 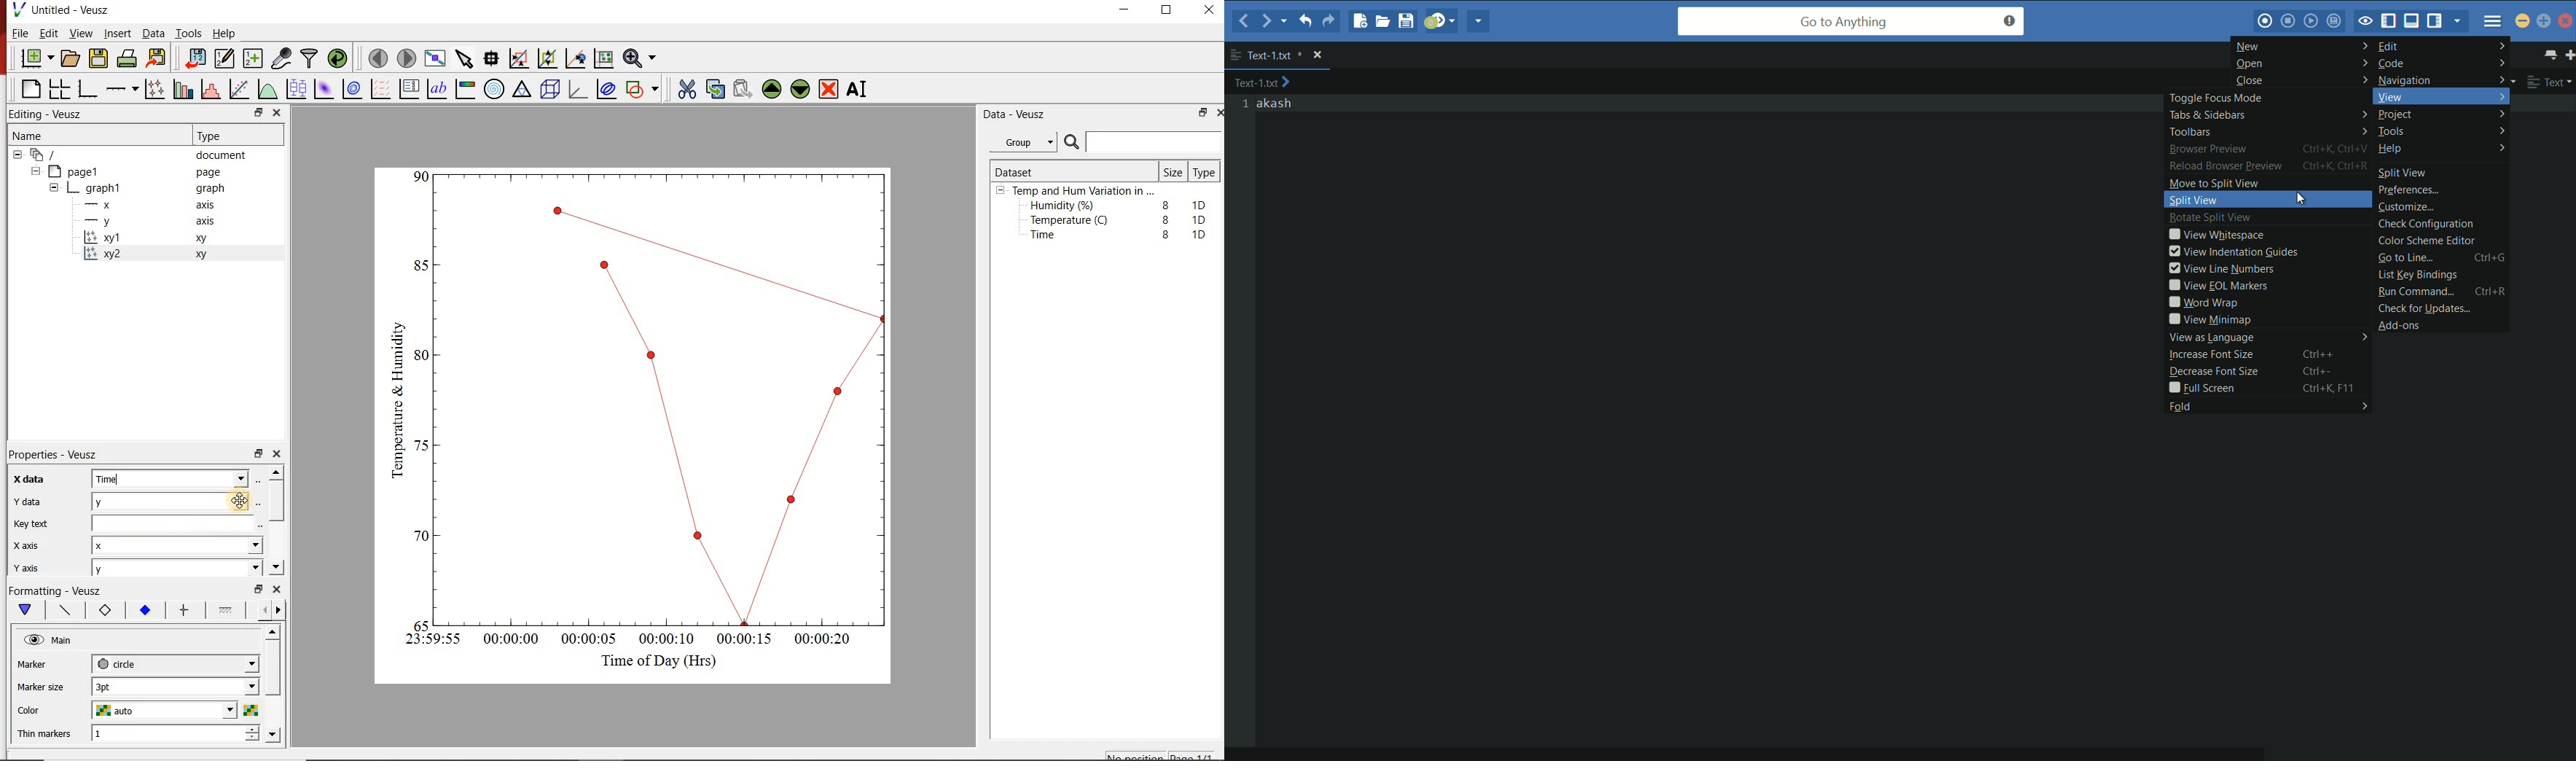 I want to click on 00:00:05, so click(x=584, y=642).